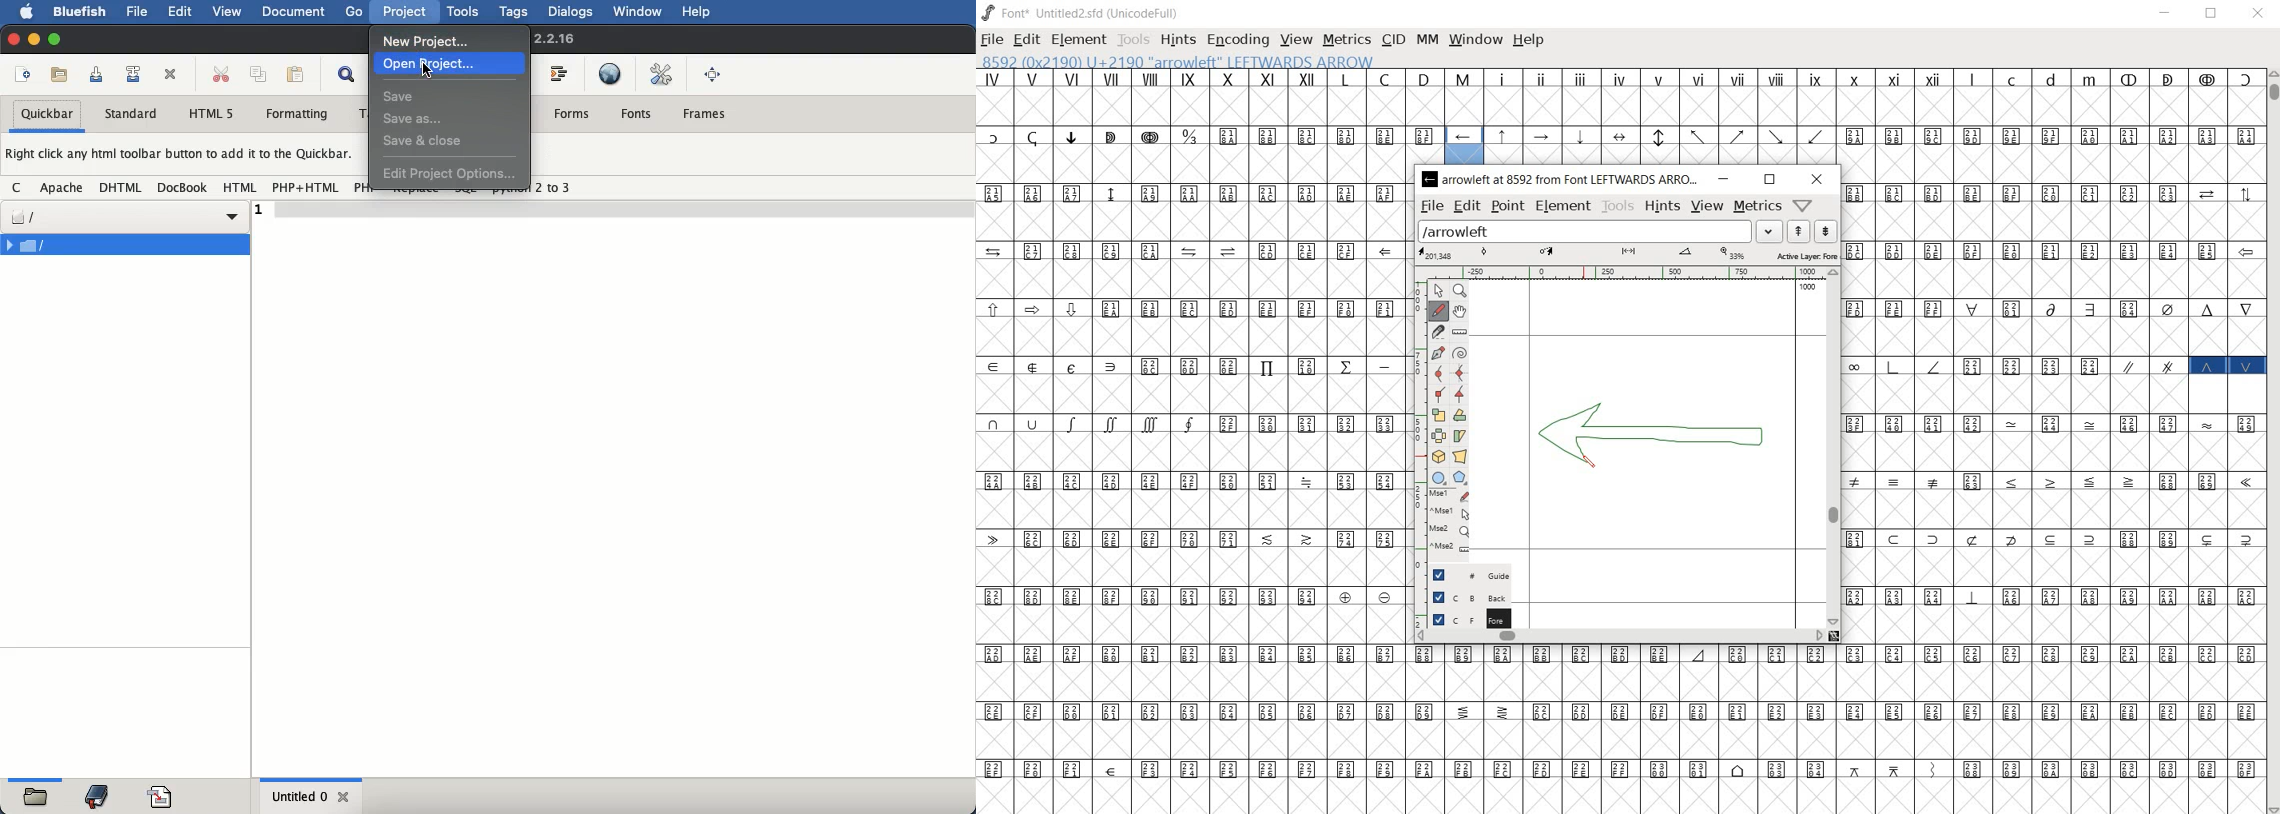 The width and height of the screenshot is (2296, 840). What do you see at coordinates (1438, 457) in the screenshot?
I see `rotate the selection in 3D and project back to plane` at bounding box center [1438, 457].